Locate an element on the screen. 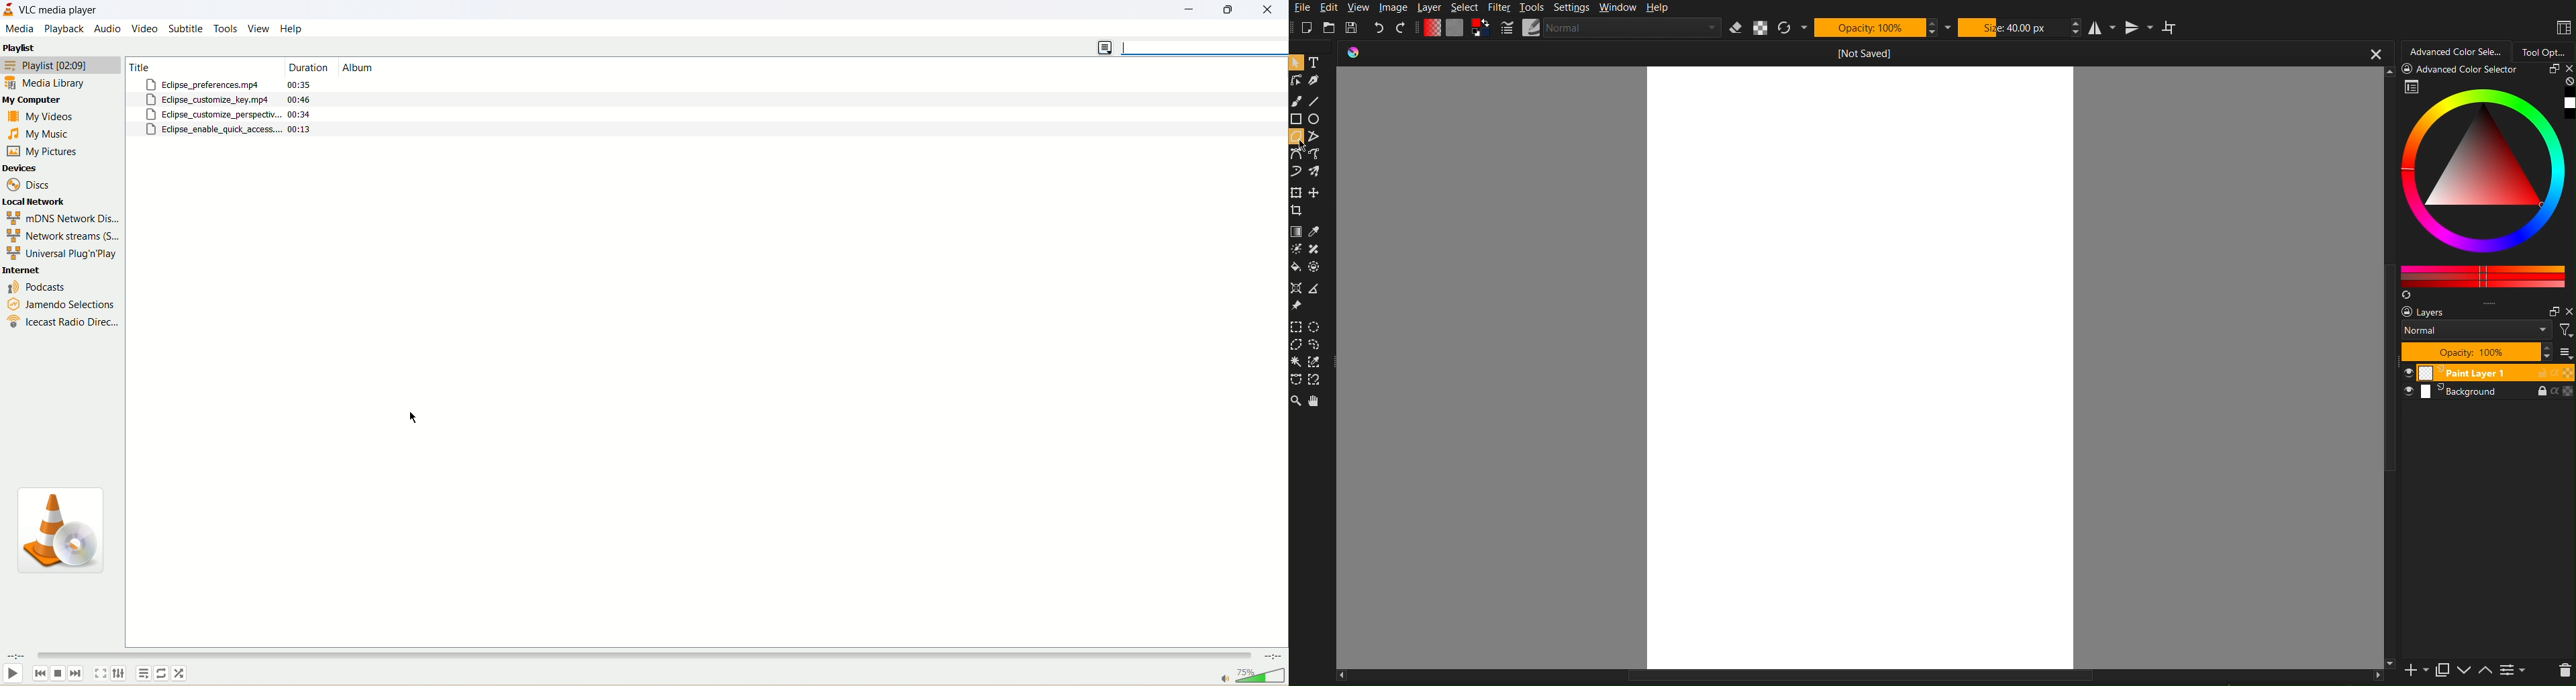 The image size is (2576, 700). playlist is located at coordinates (60, 66).